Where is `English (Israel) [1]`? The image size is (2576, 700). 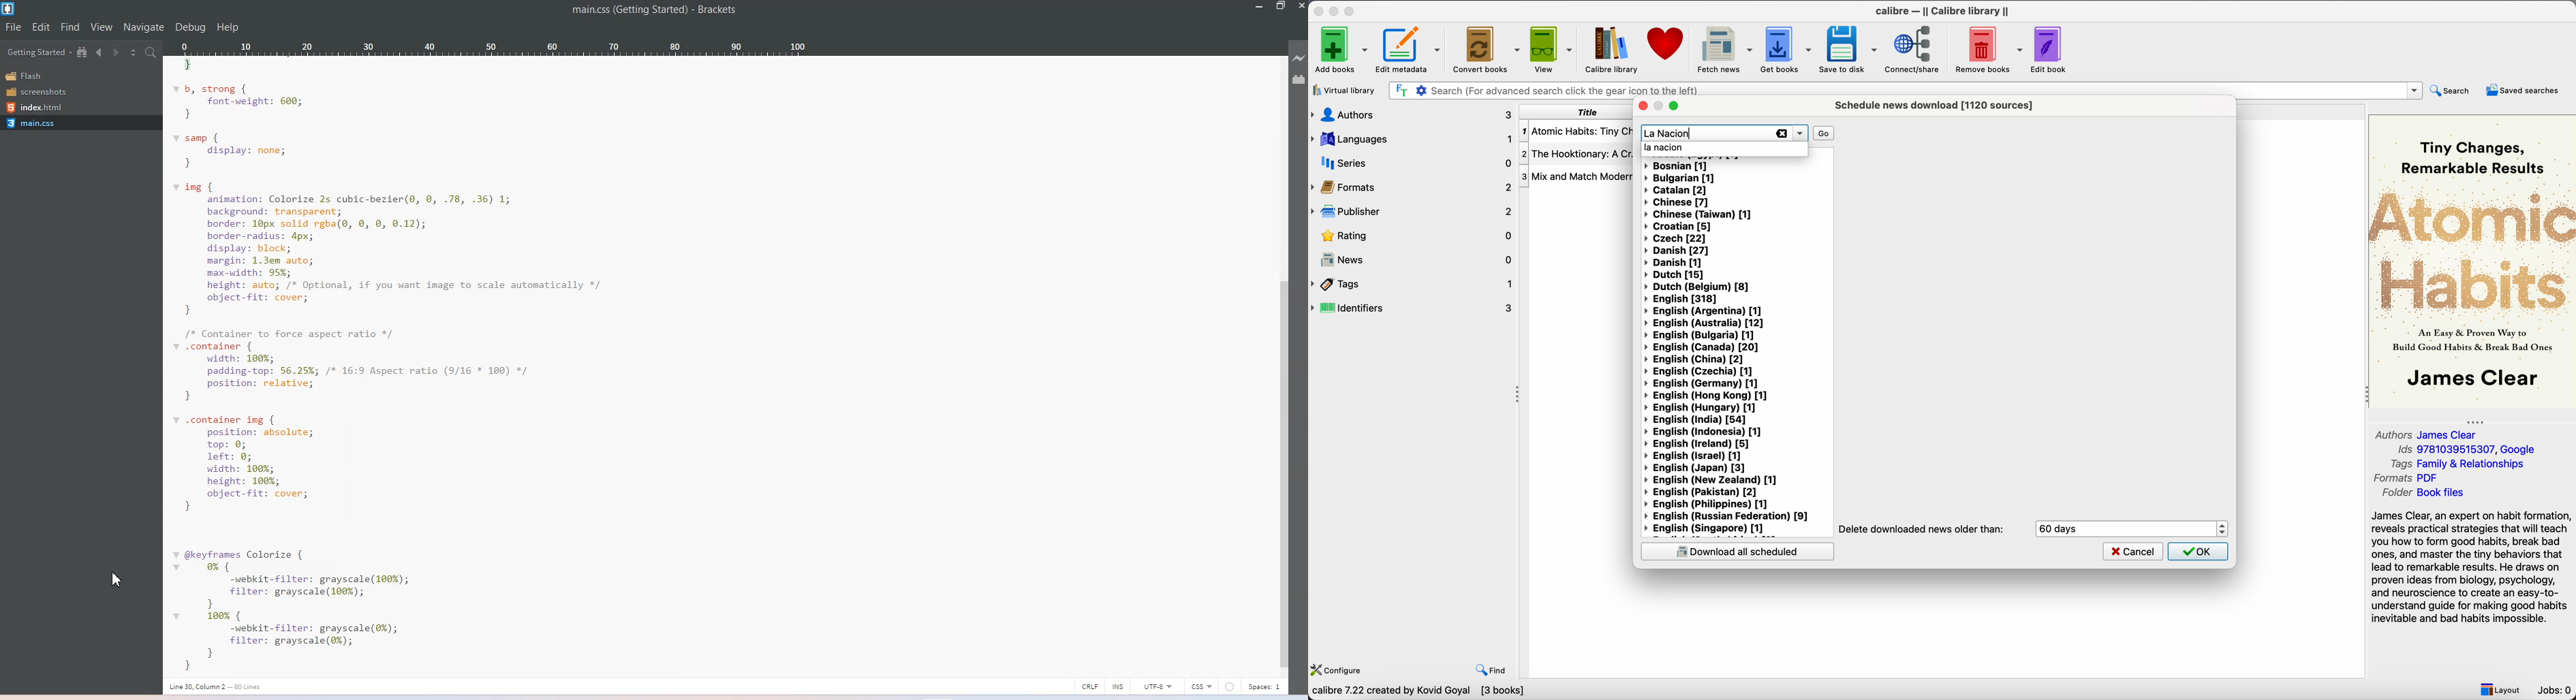
English (Israel) [1] is located at coordinates (1692, 456).